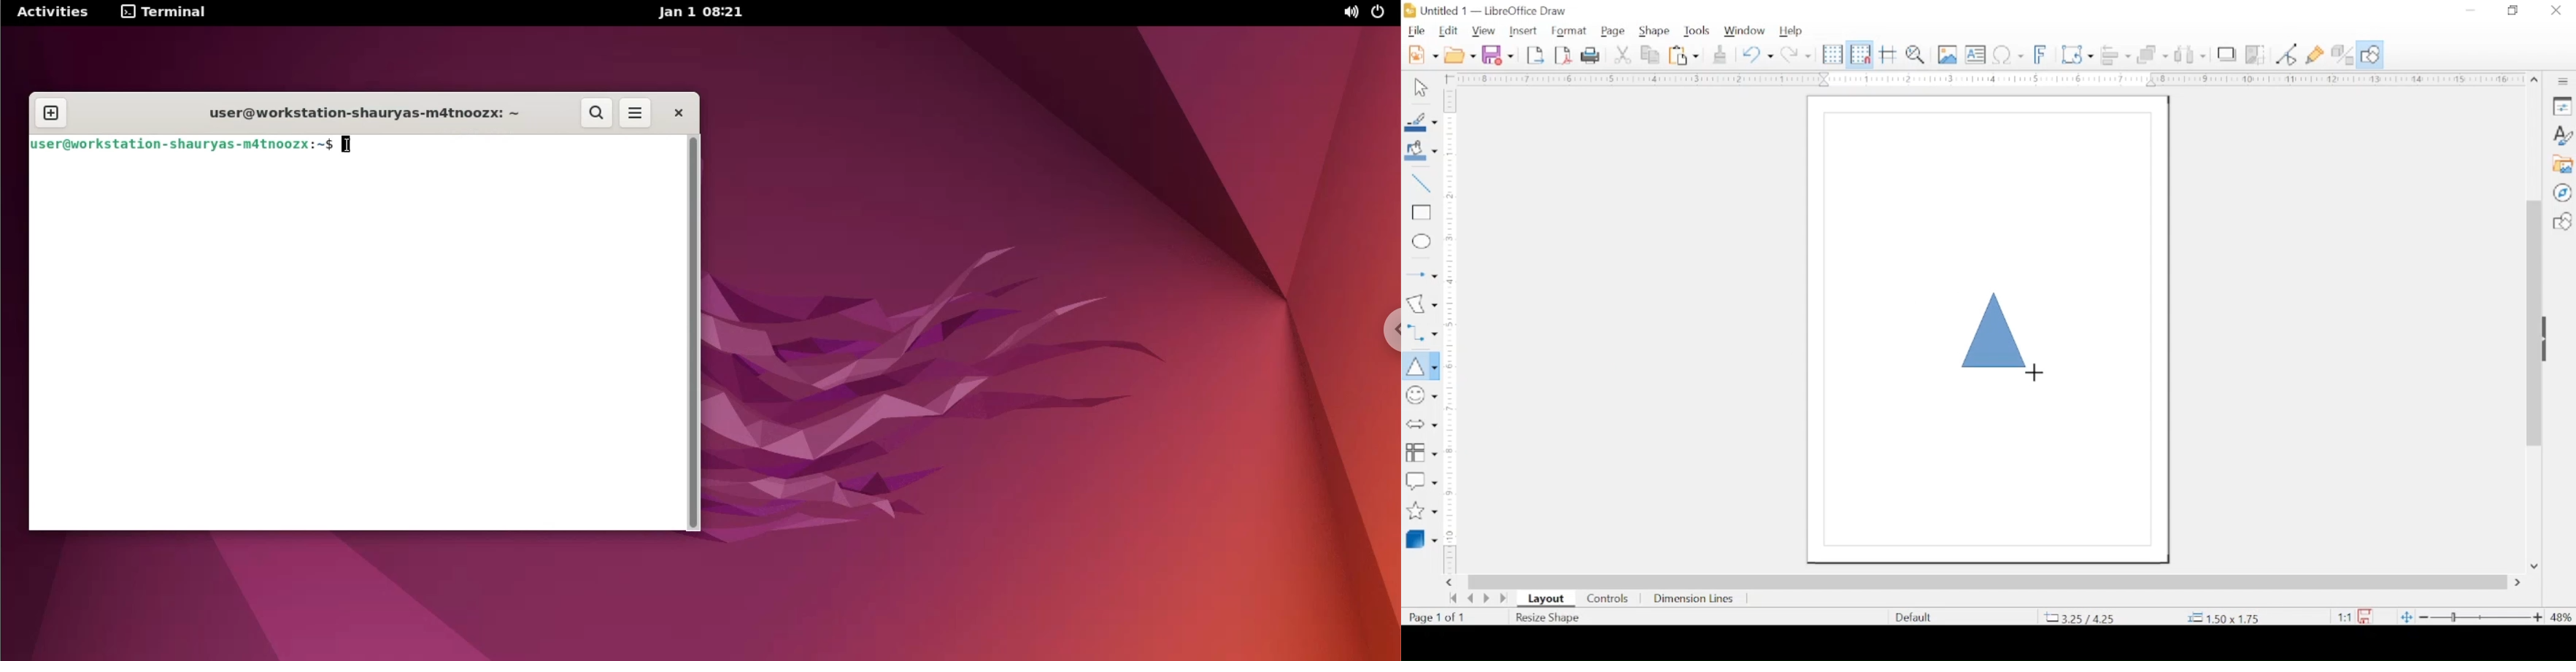 This screenshot has width=2576, height=672. Describe the element at coordinates (1420, 122) in the screenshot. I see `line color` at that location.